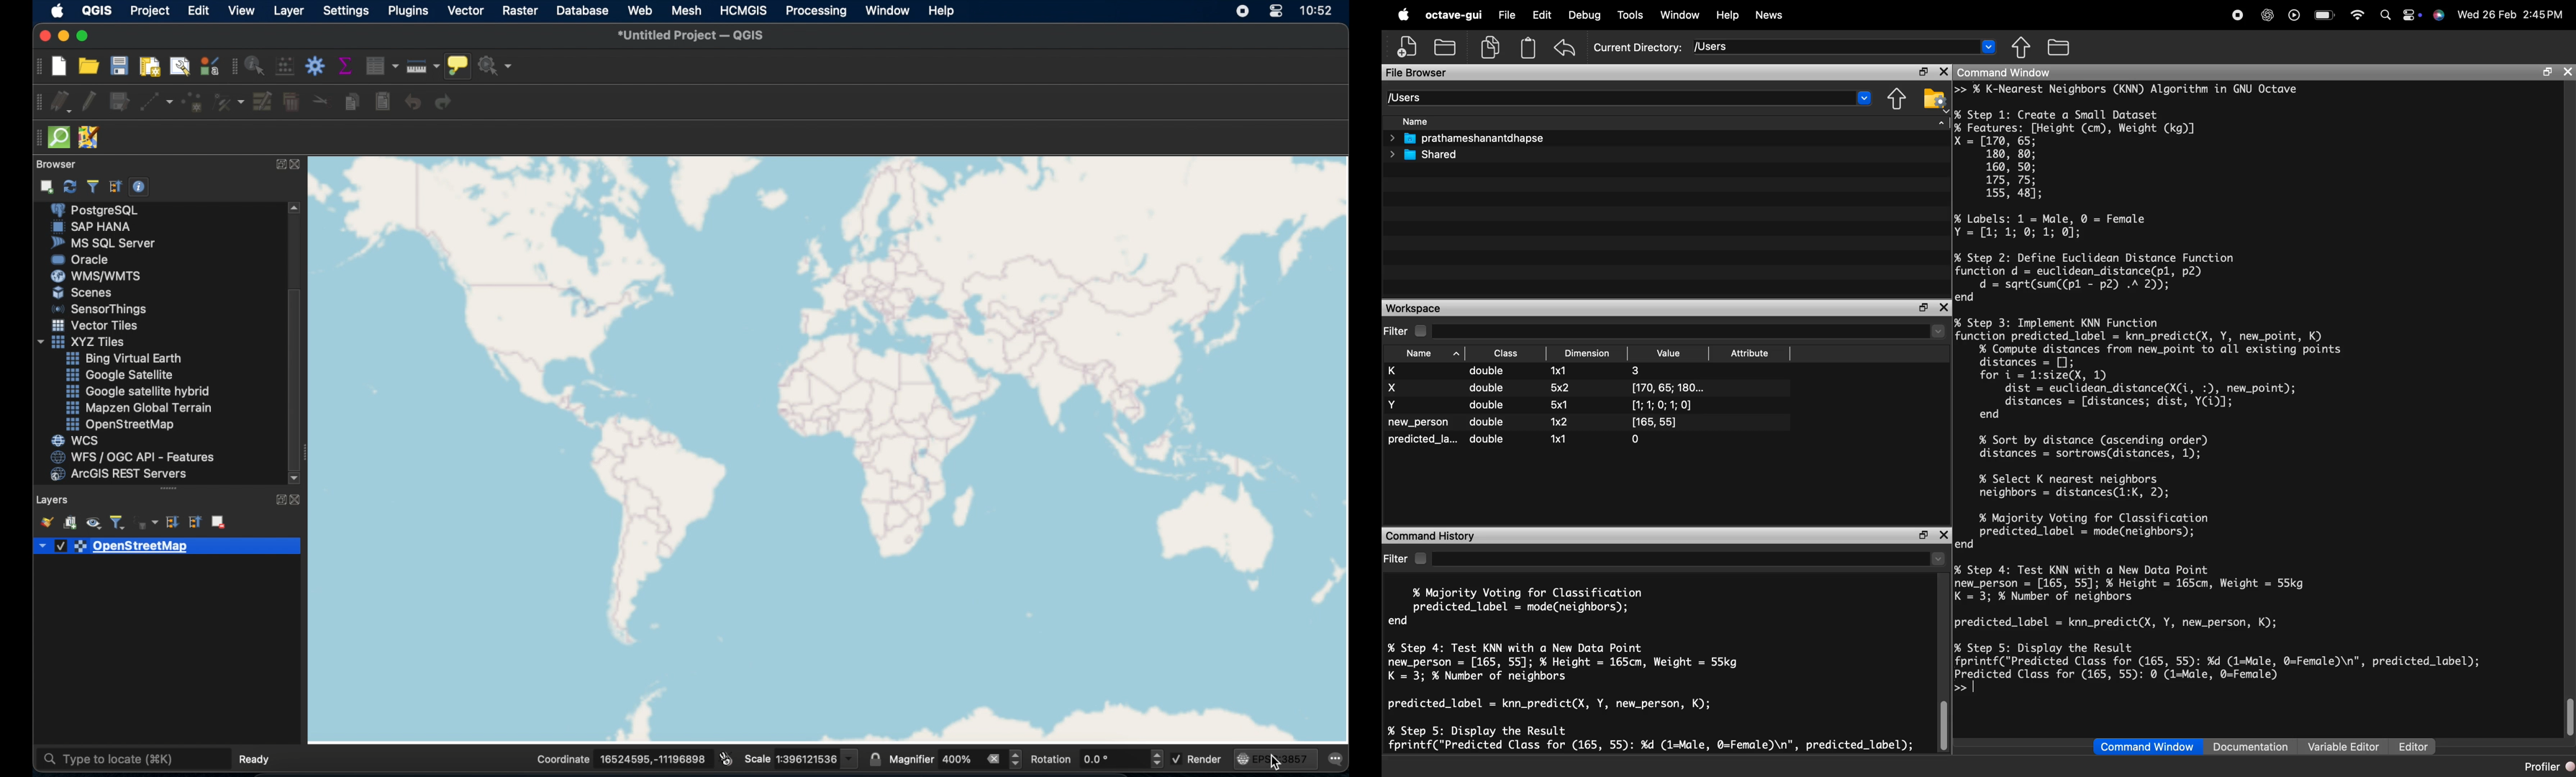 The image size is (2576, 784). Describe the element at coordinates (96, 326) in the screenshot. I see `vector tiles` at that location.